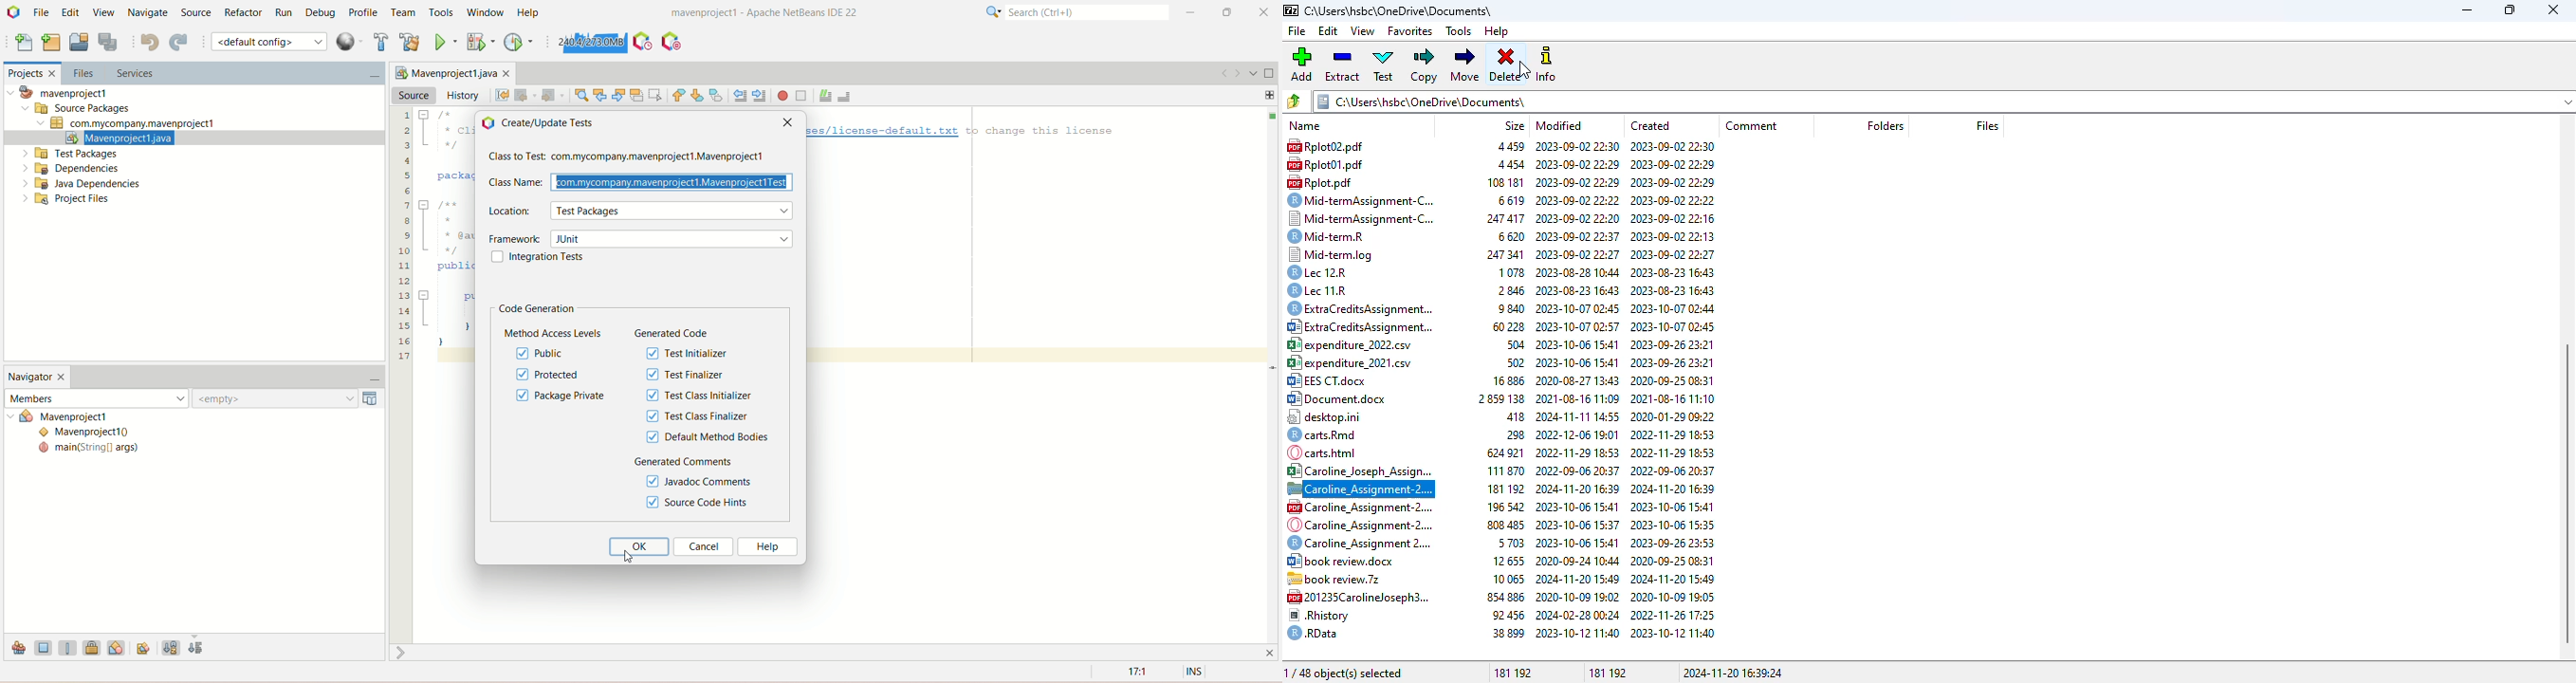  Describe the element at coordinates (2468, 9) in the screenshot. I see `minimize` at that location.